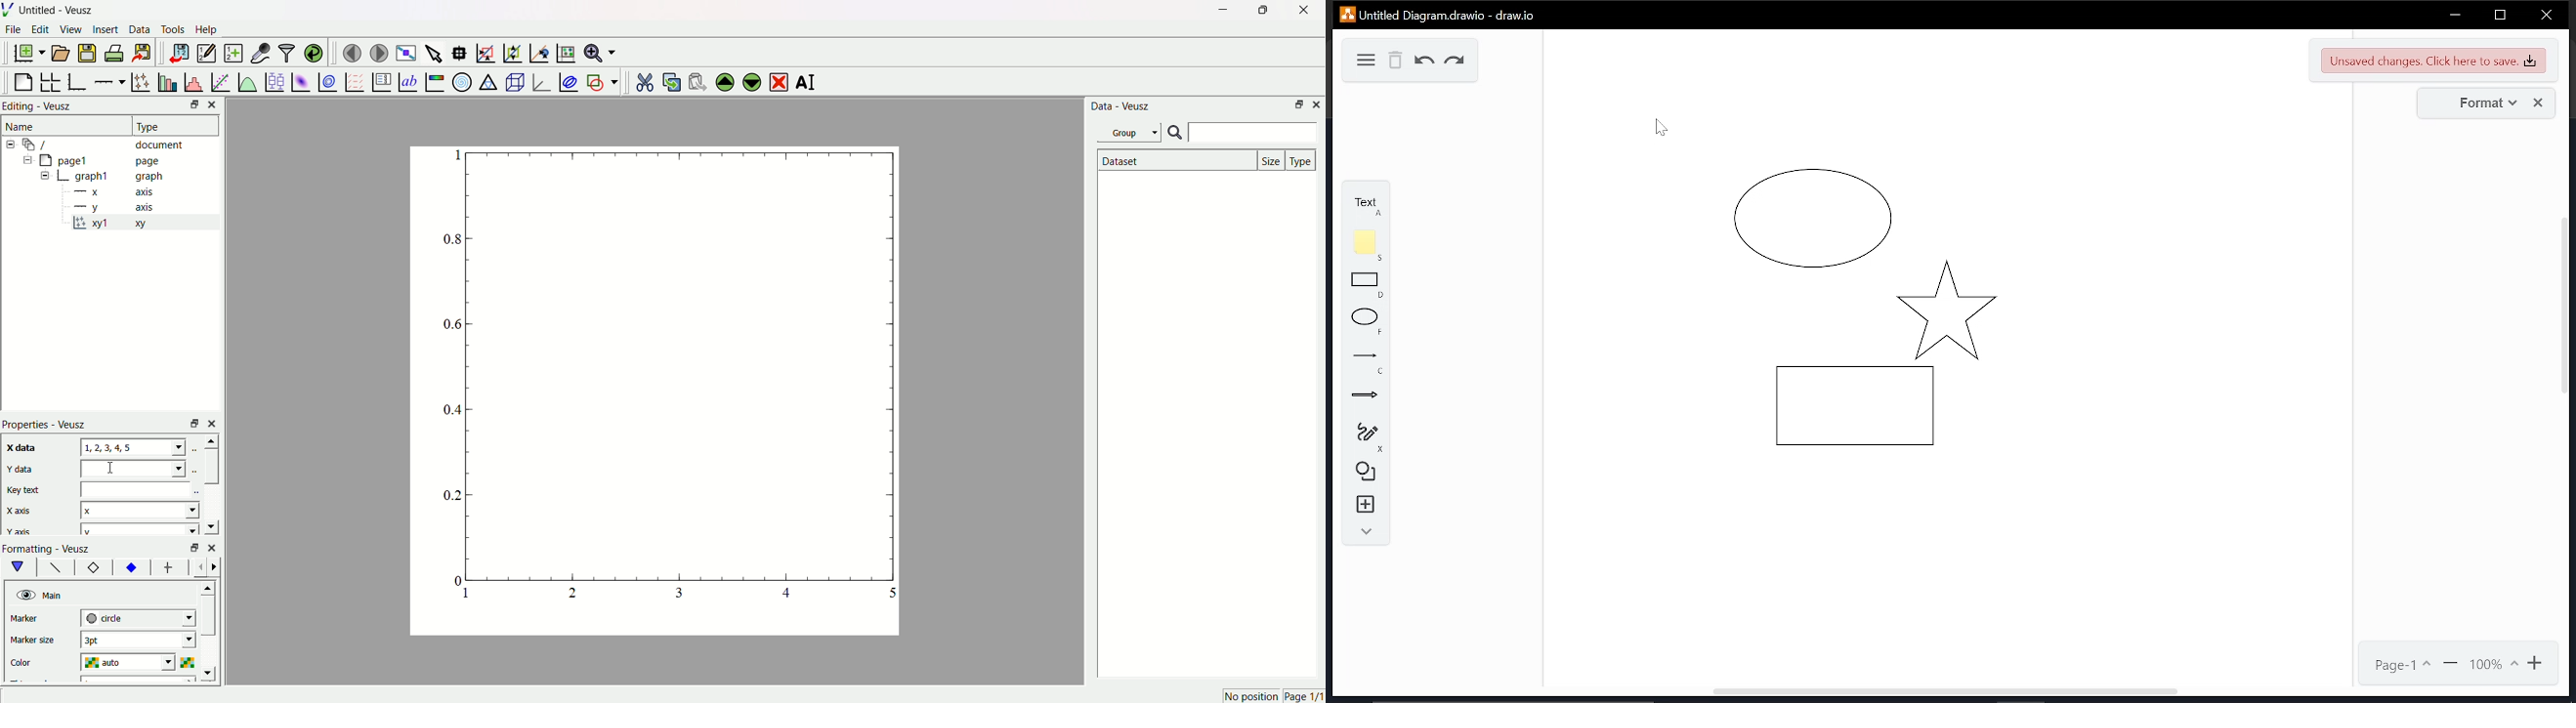  I want to click on shapes, so click(1367, 470).